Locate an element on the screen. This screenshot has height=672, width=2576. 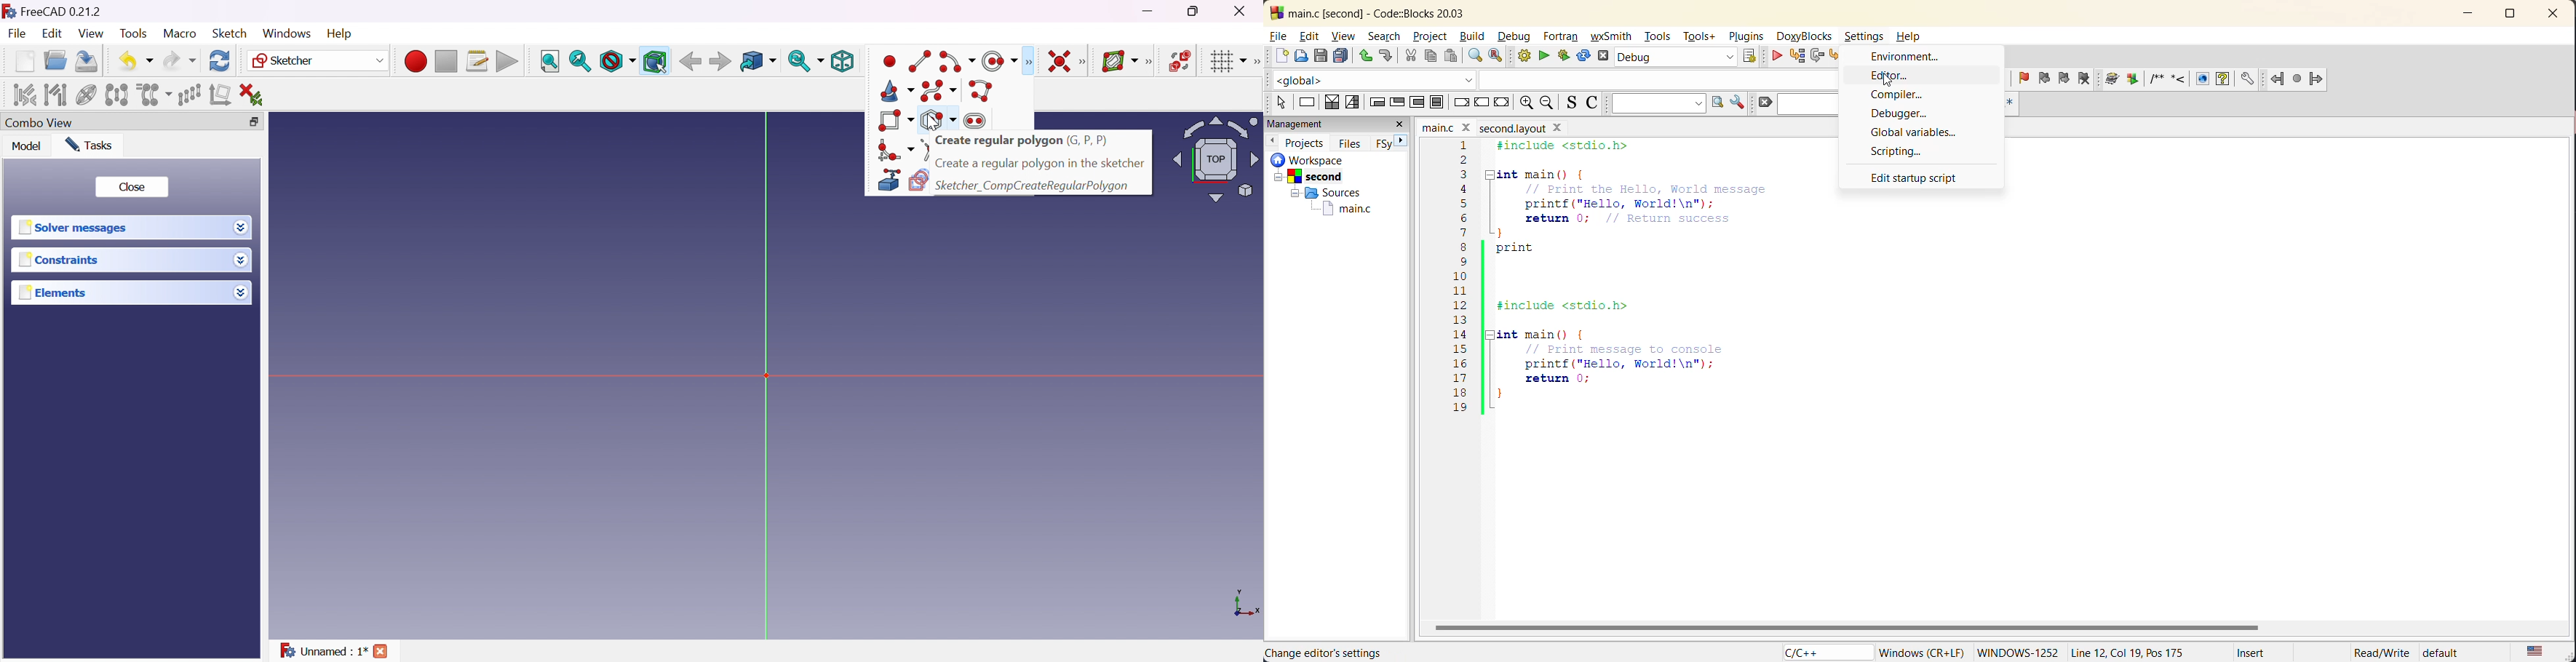
editor is located at coordinates (1897, 75).